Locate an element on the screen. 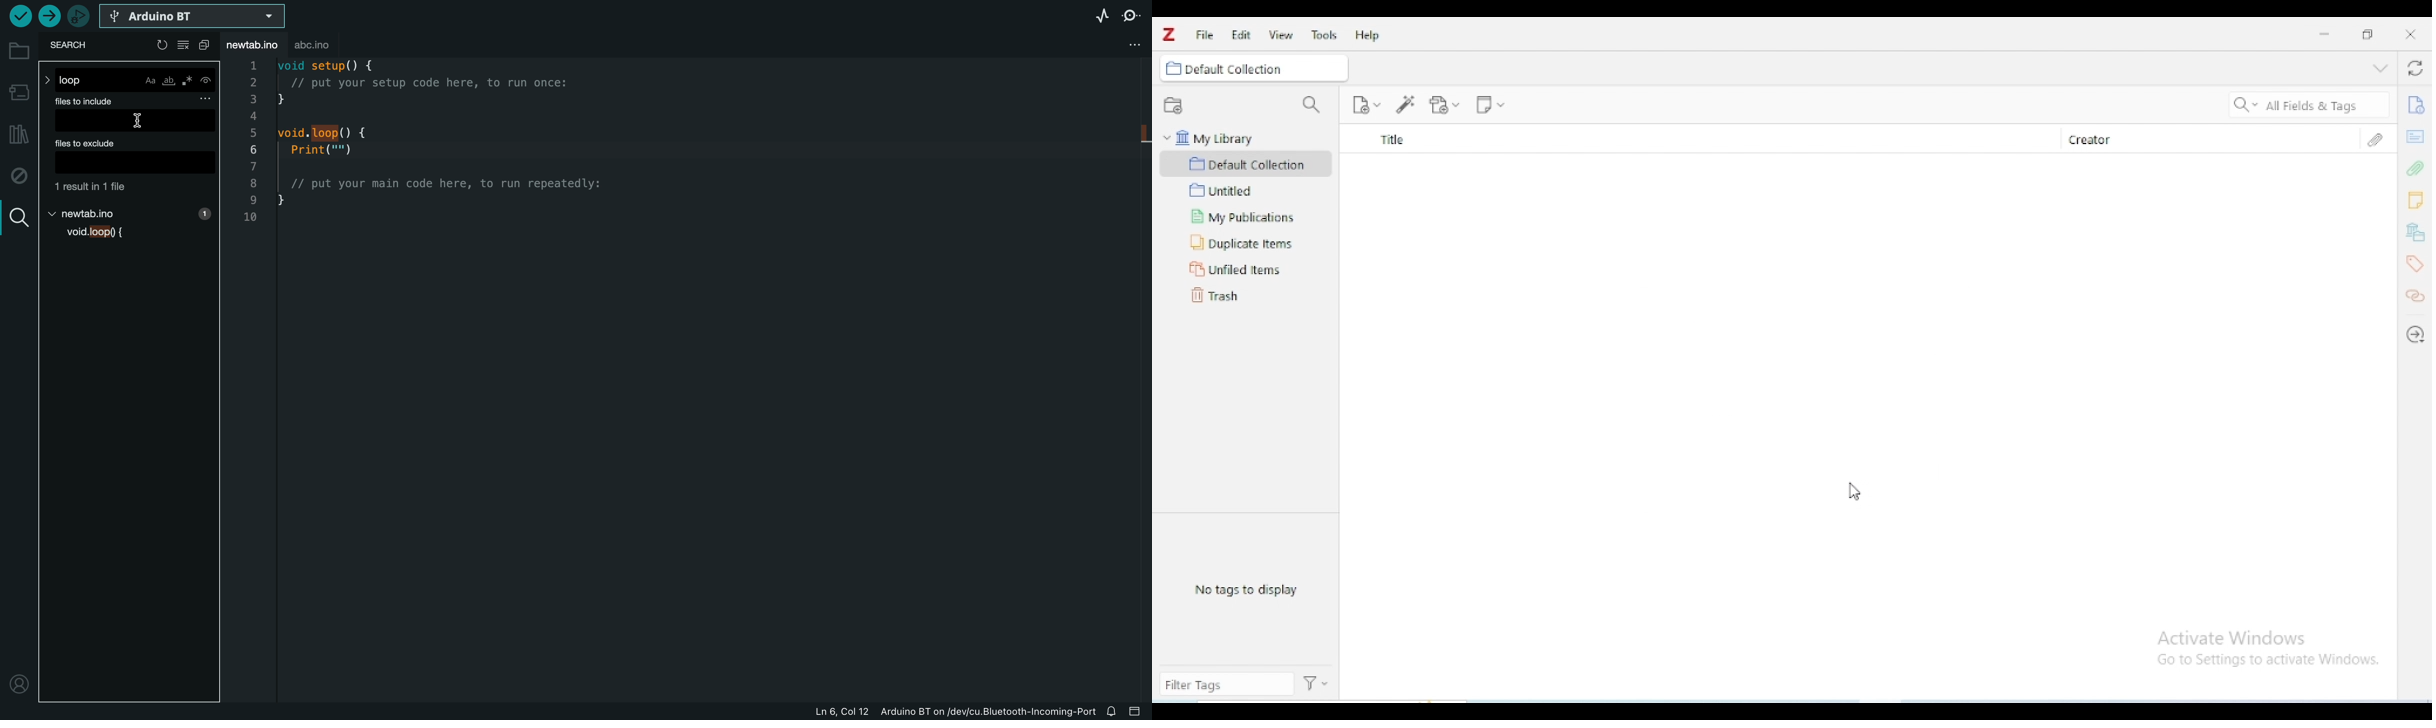 This screenshot has height=728, width=2436. trash is located at coordinates (1216, 295).